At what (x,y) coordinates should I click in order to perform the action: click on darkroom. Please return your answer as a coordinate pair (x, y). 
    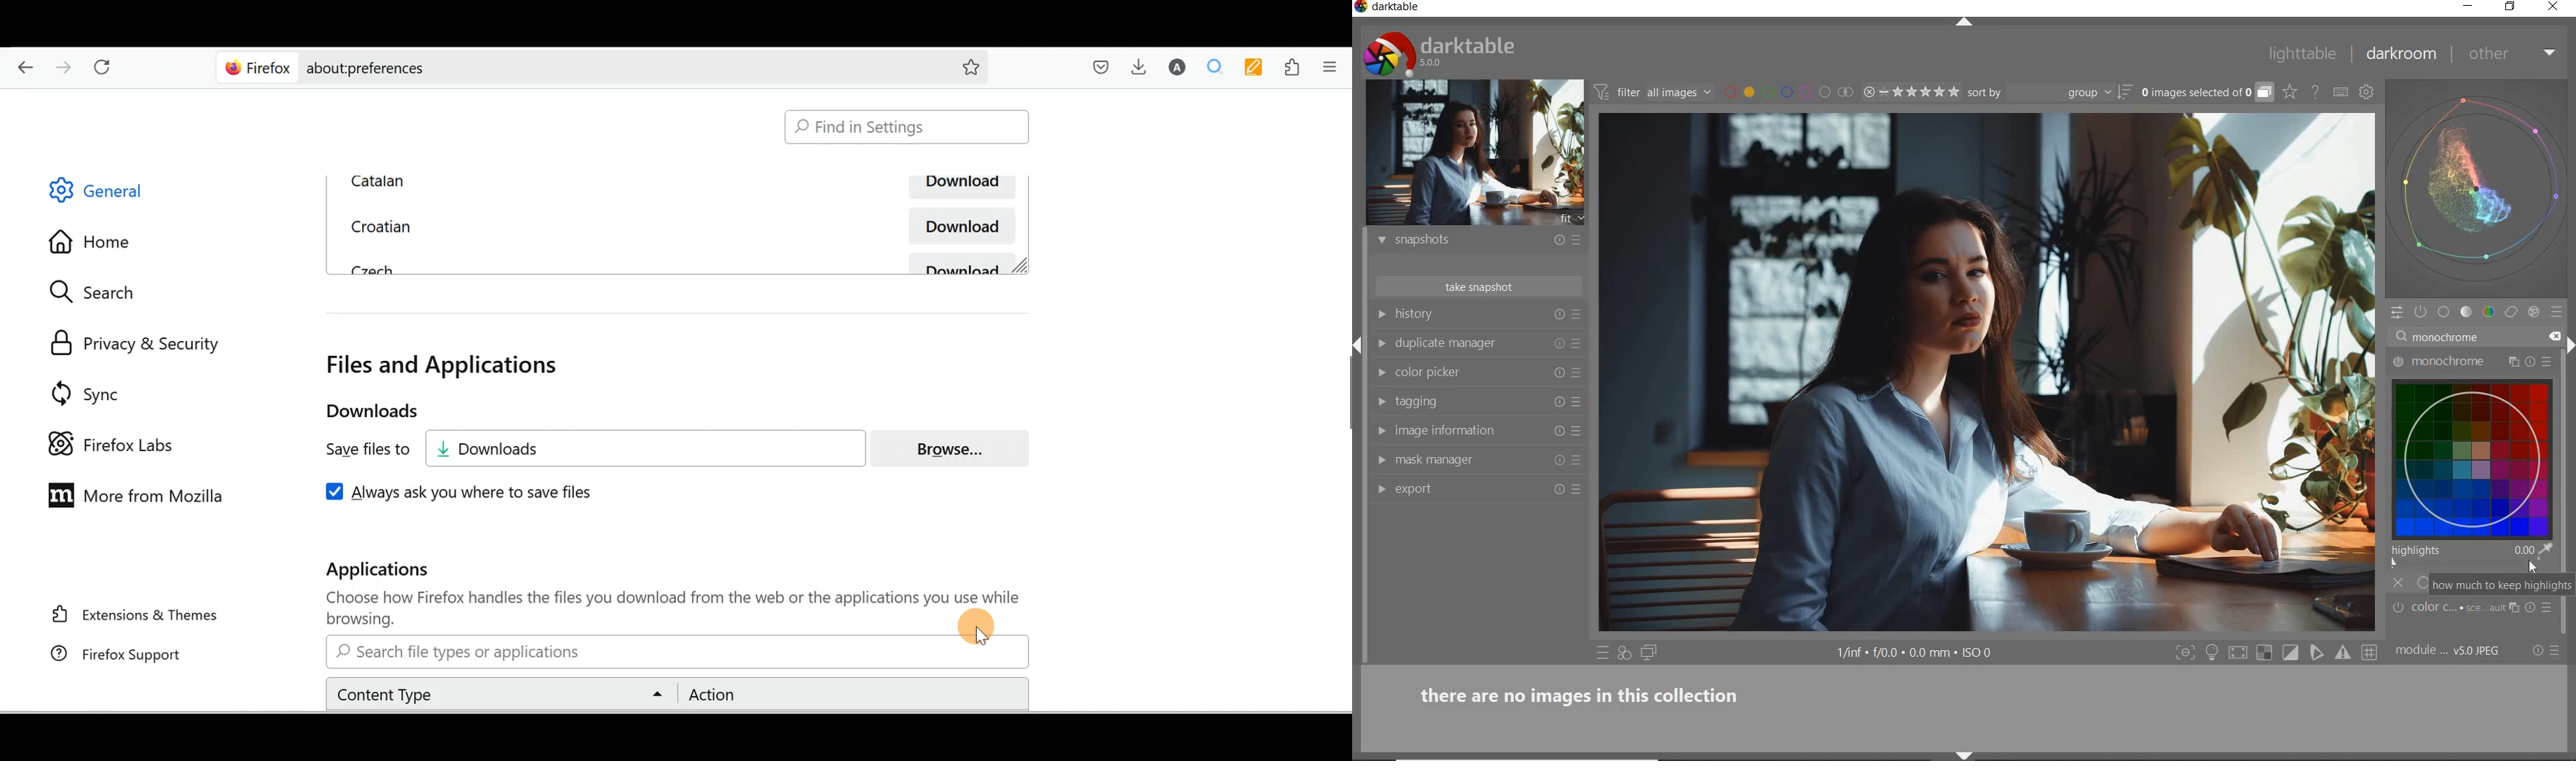
    Looking at the image, I should click on (2402, 57).